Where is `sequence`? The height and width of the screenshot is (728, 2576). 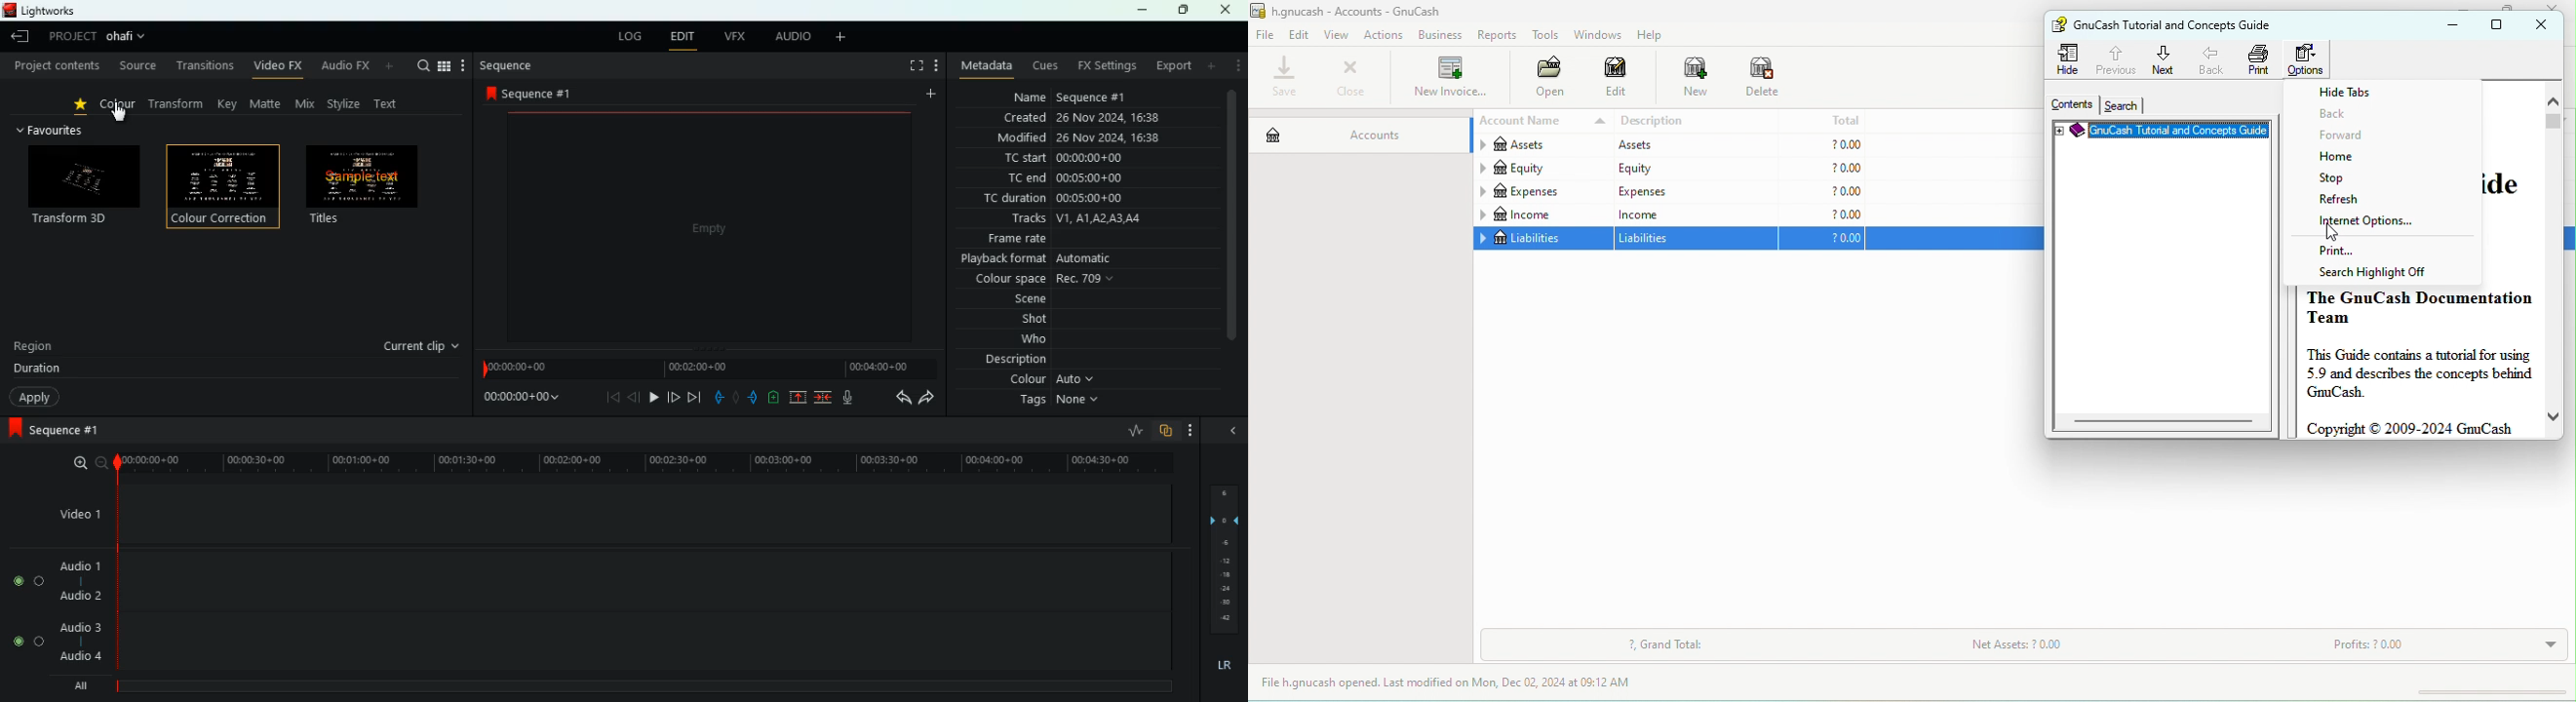 sequence is located at coordinates (507, 66).